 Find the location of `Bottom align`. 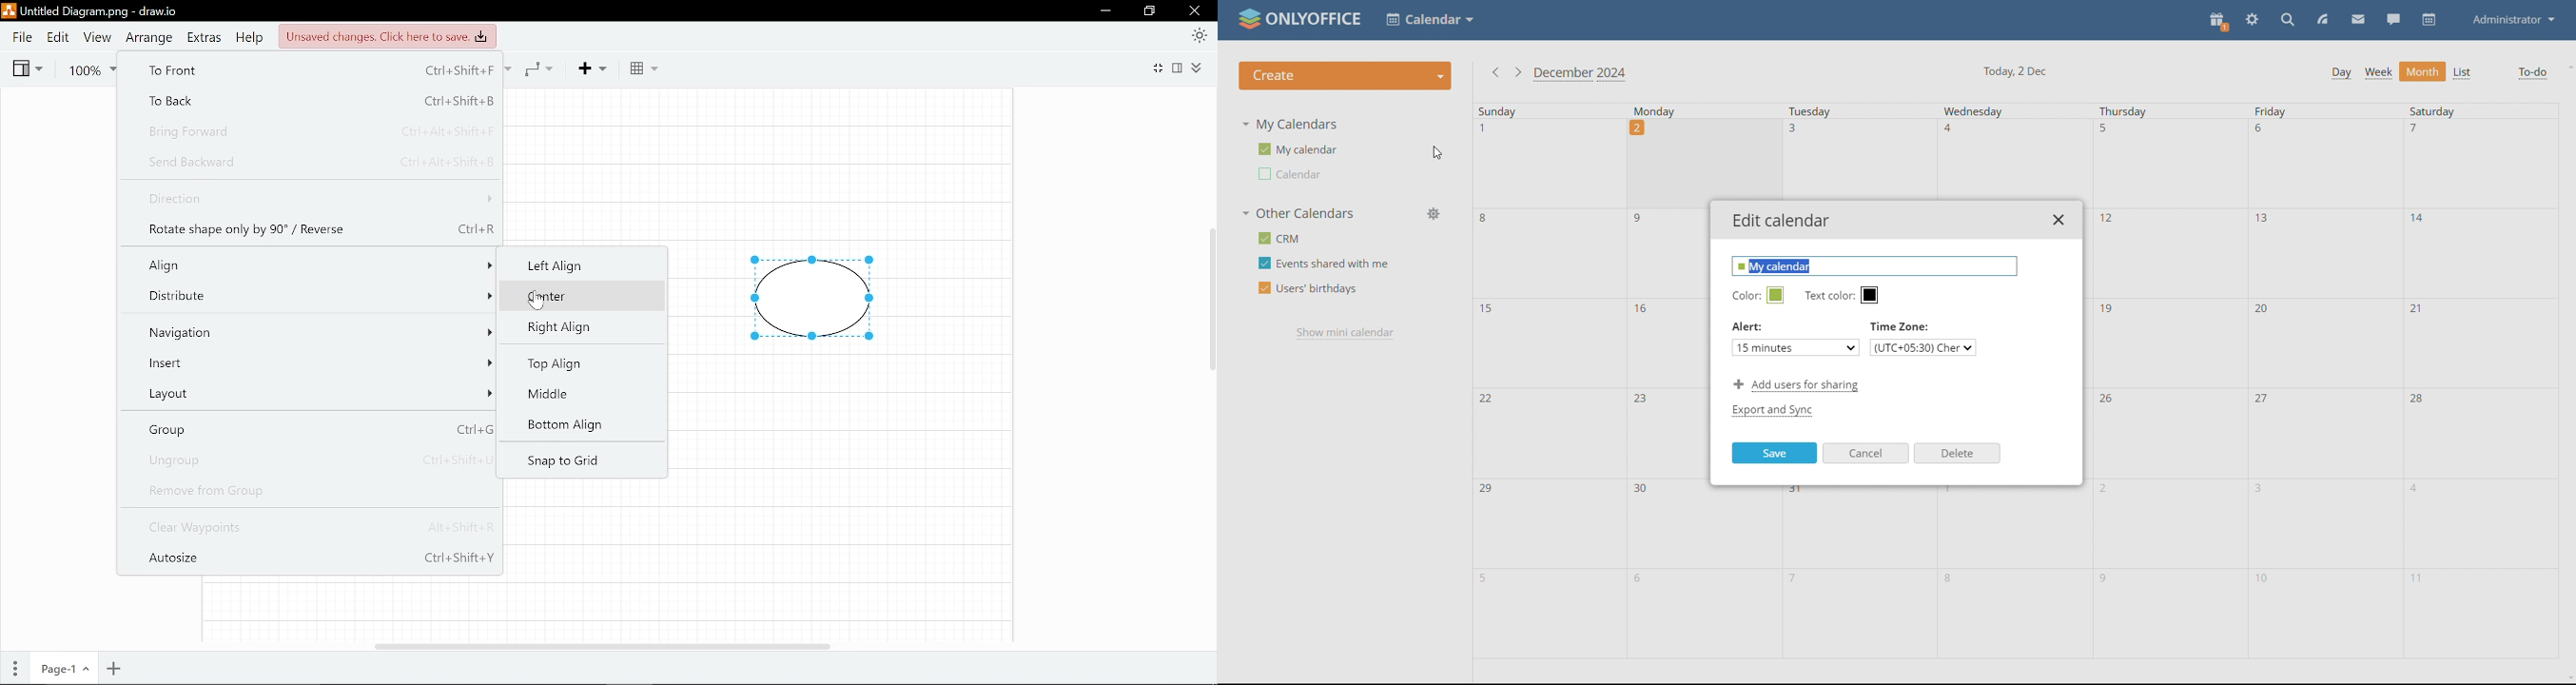

Bottom align is located at coordinates (563, 426).